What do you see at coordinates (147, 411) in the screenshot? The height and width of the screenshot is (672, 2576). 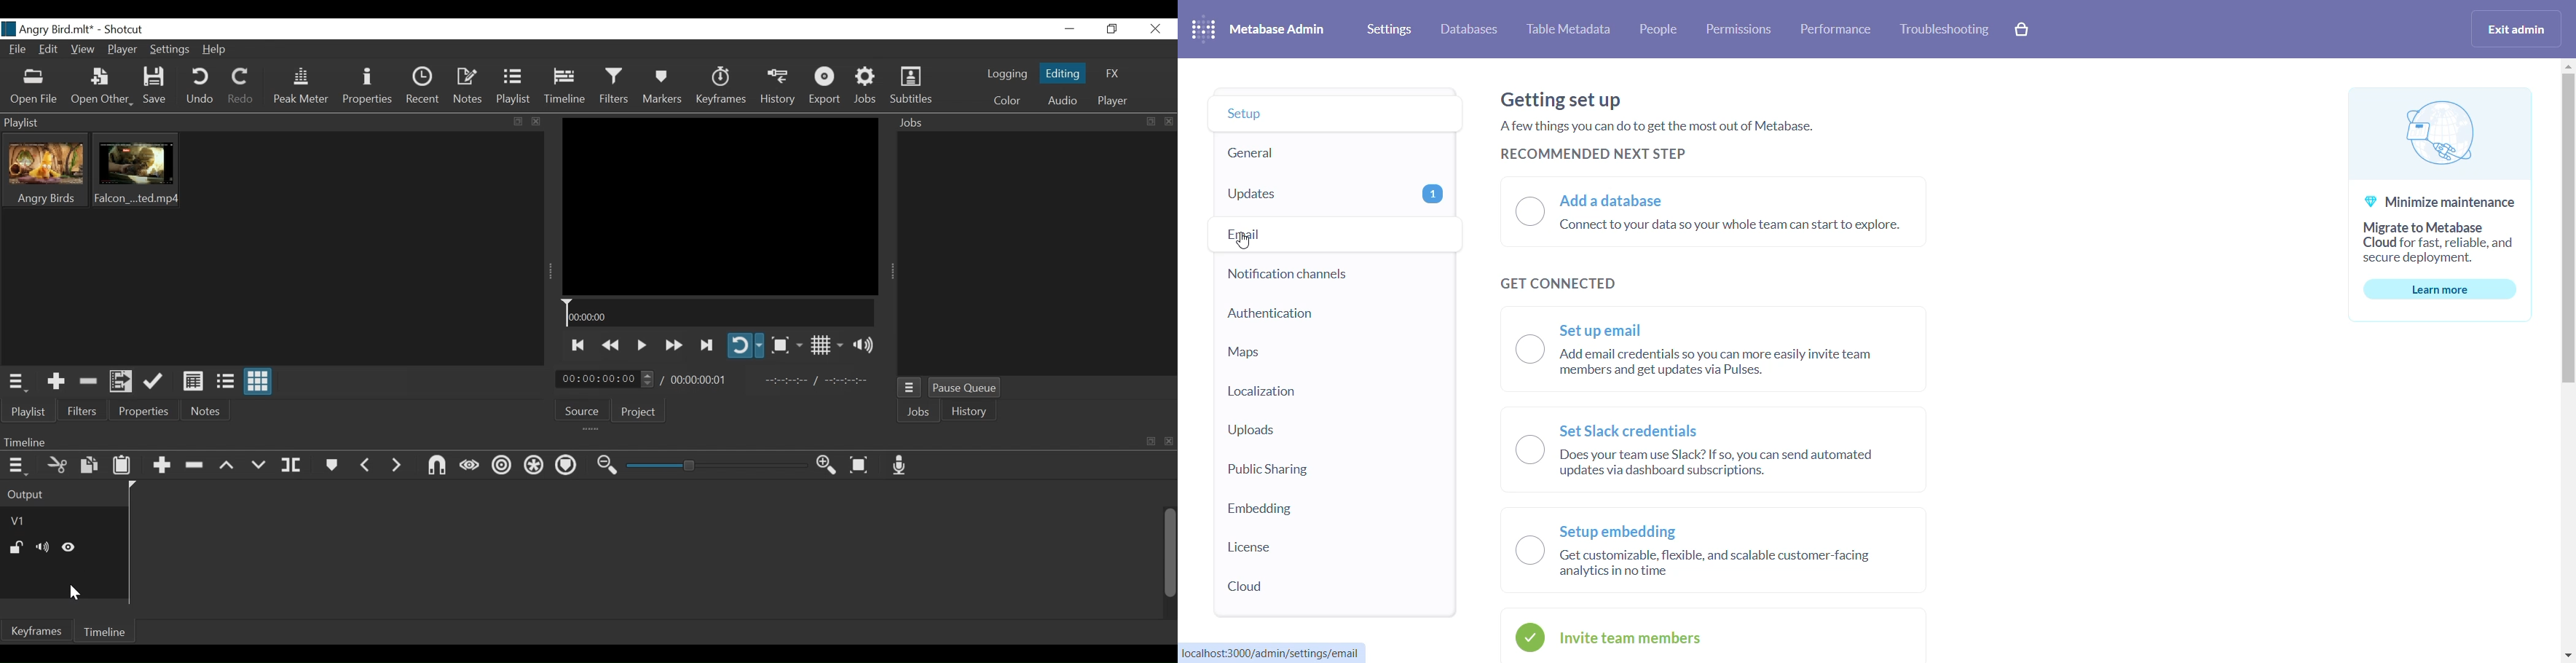 I see `Properties` at bounding box center [147, 411].